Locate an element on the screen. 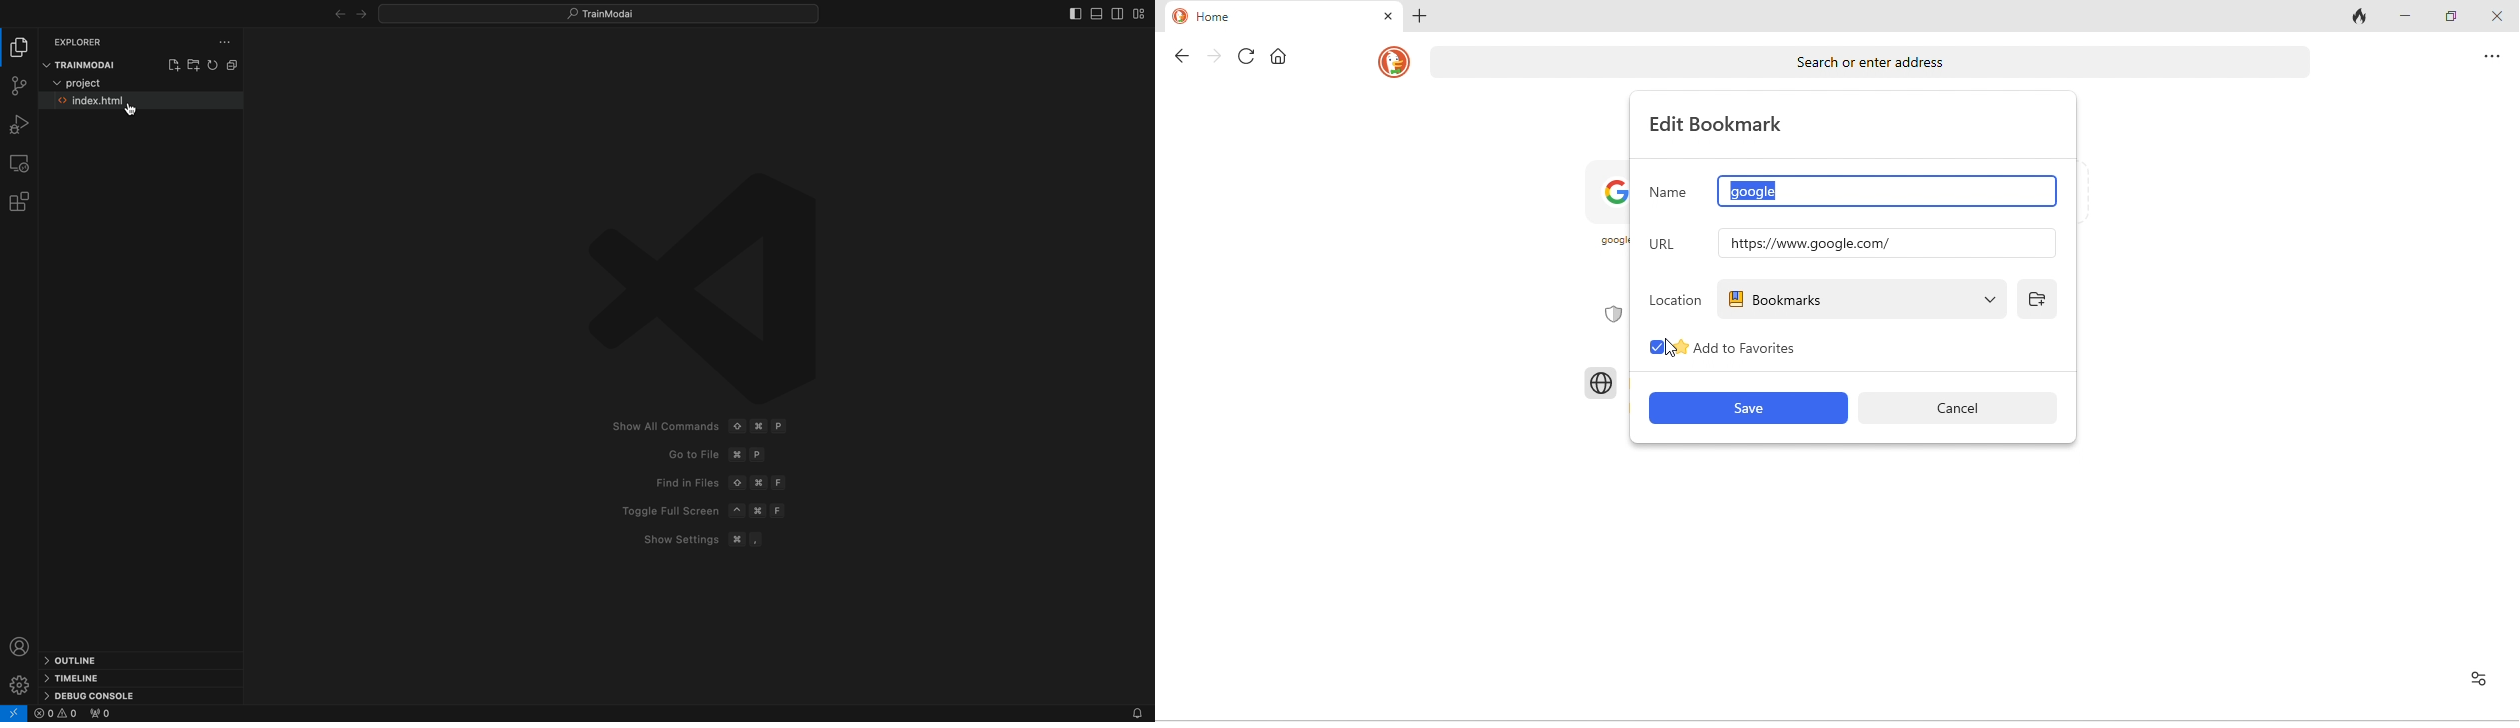  bookmarks is located at coordinates (1864, 299).